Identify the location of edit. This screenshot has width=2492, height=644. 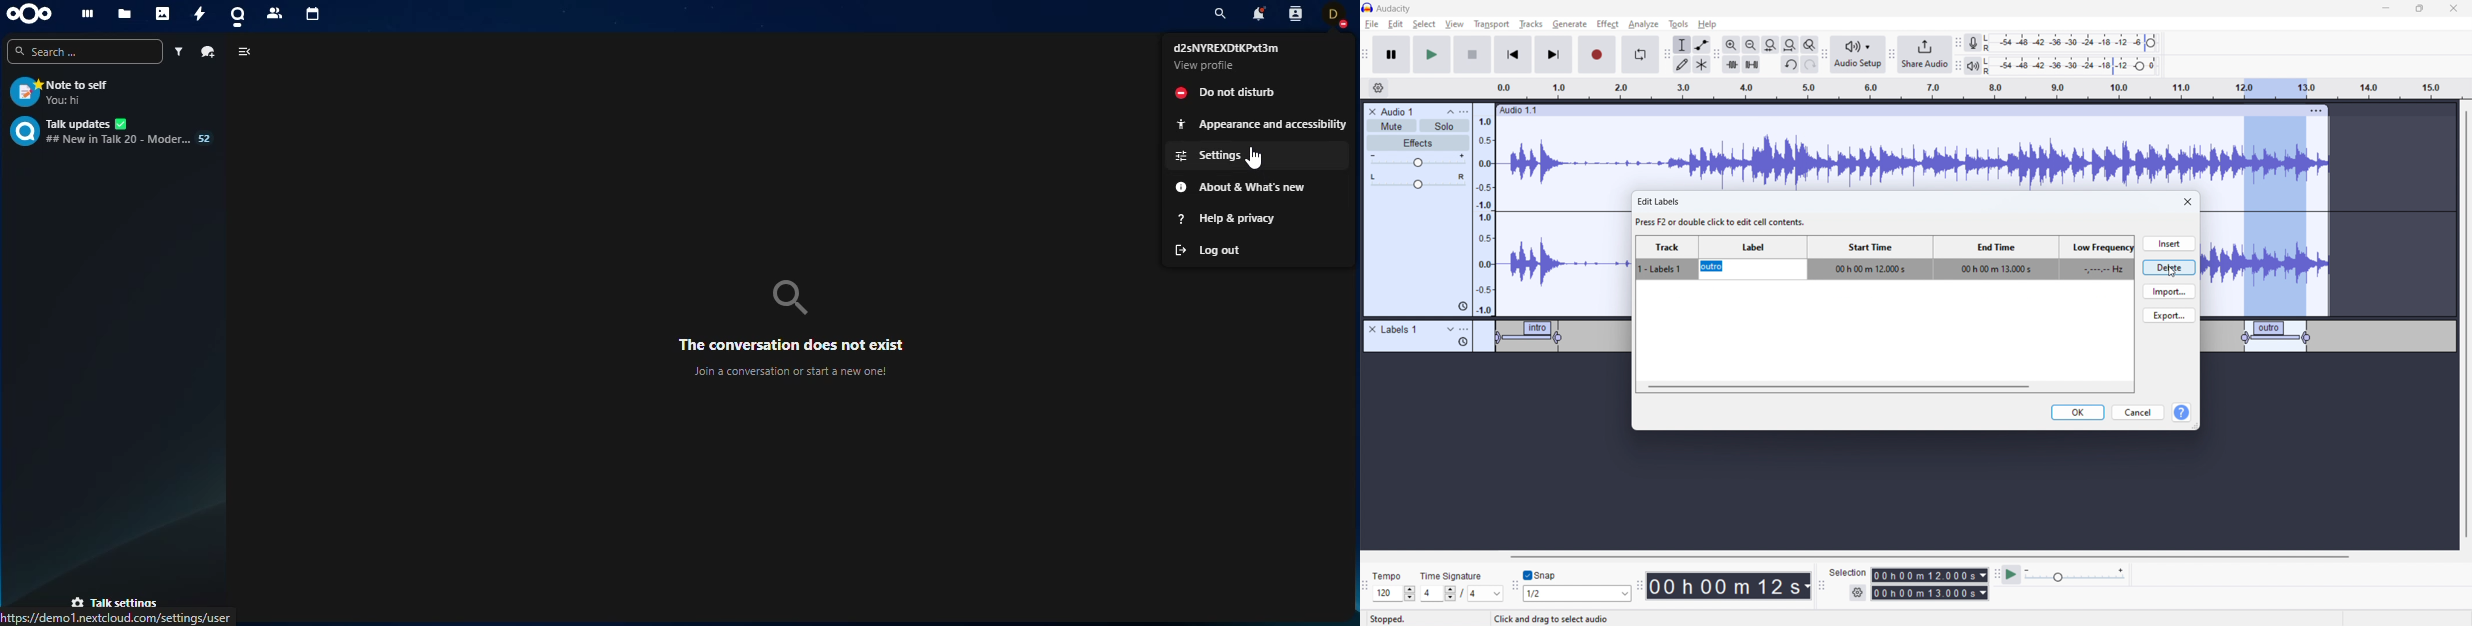
(1395, 24).